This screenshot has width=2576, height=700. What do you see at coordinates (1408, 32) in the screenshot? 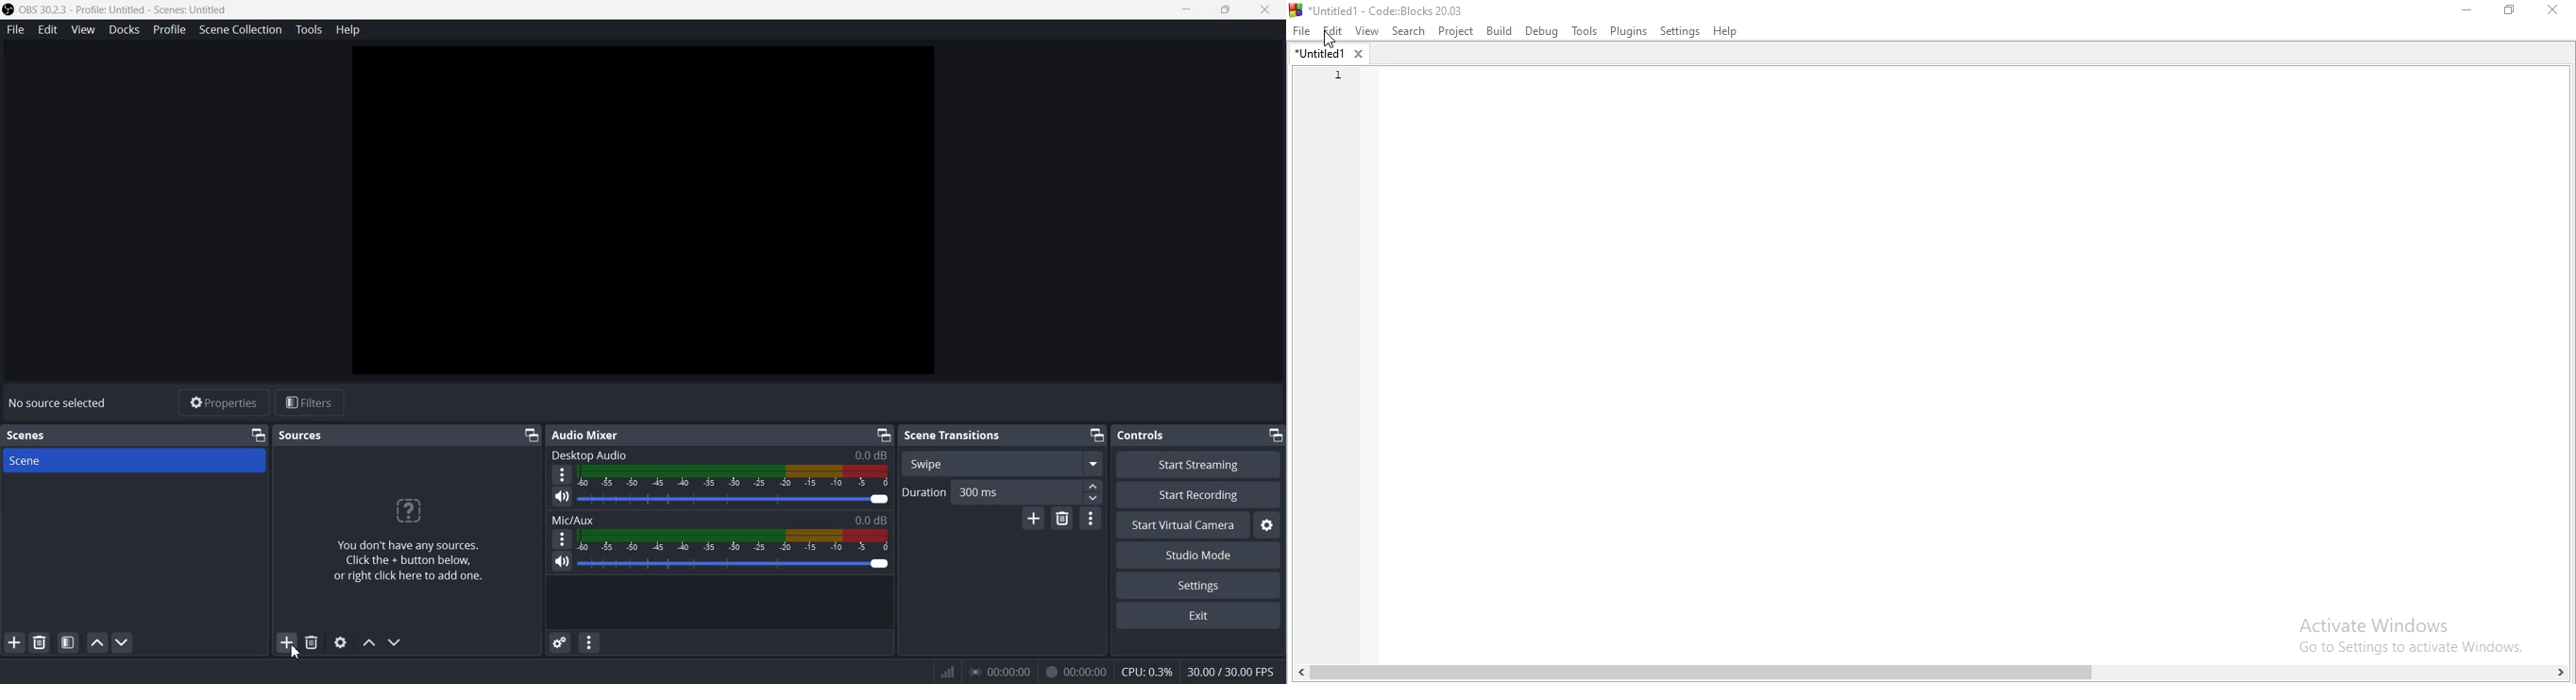
I see `Search ` at bounding box center [1408, 32].